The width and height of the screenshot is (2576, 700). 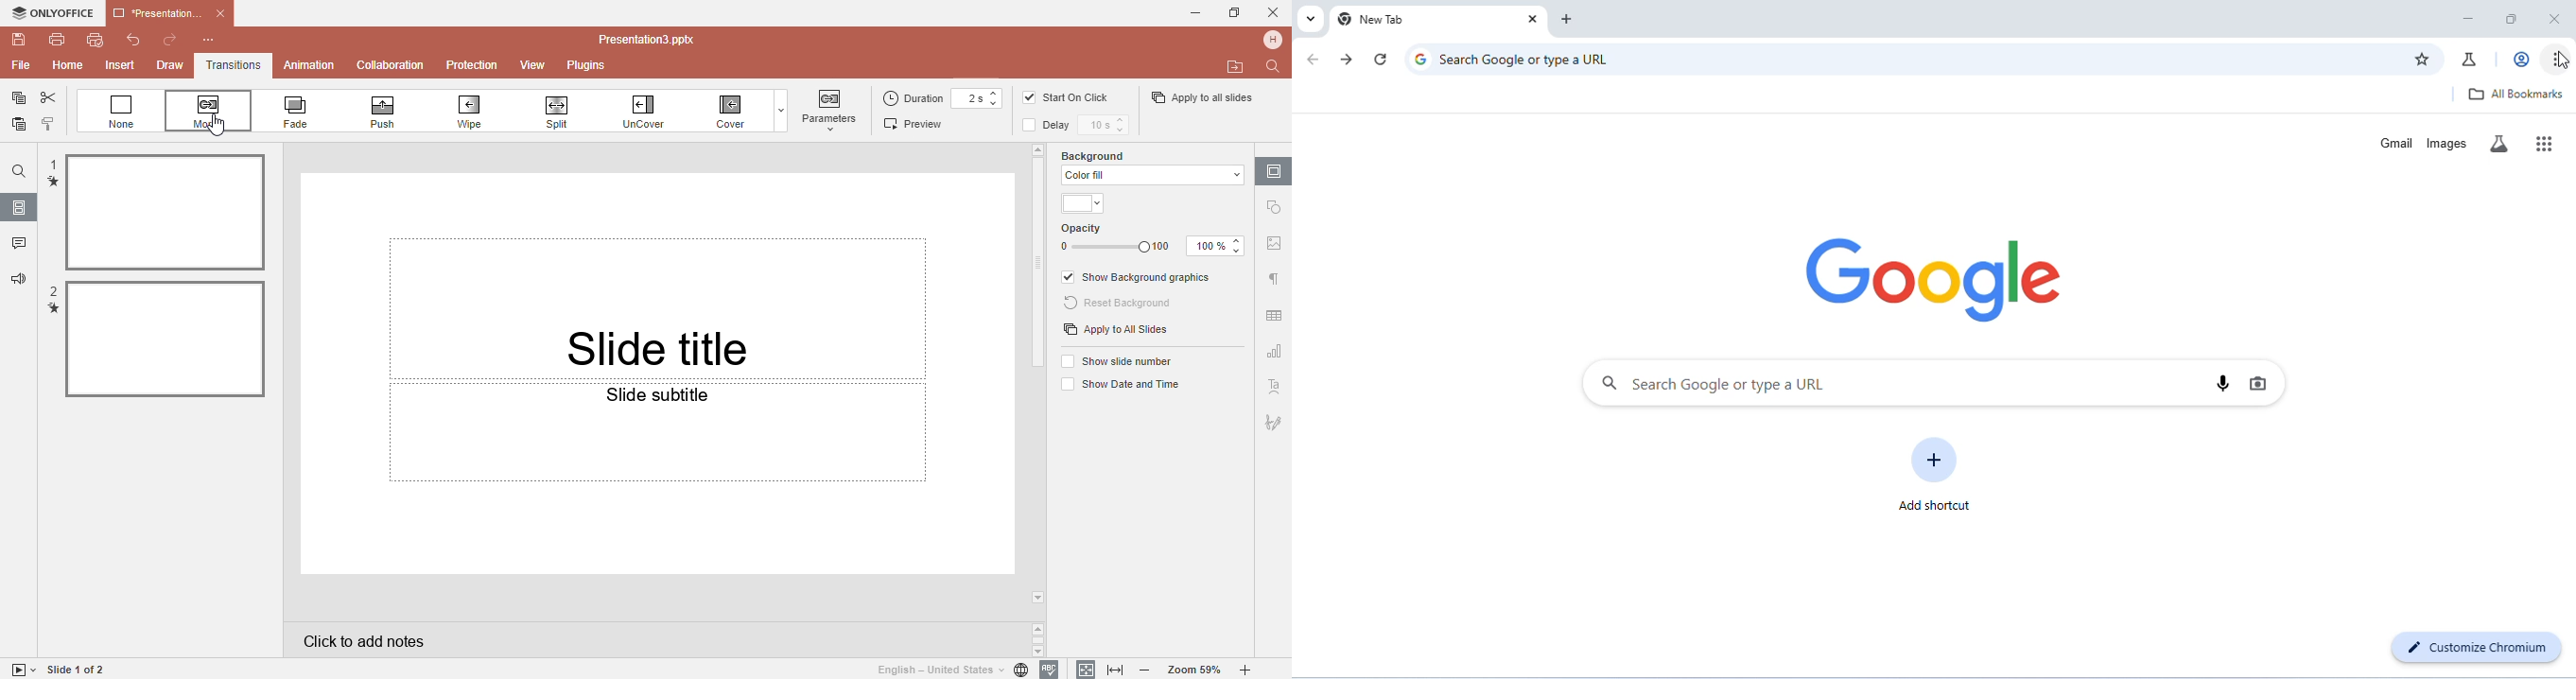 I want to click on Scroll bar, so click(x=1039, y=266).